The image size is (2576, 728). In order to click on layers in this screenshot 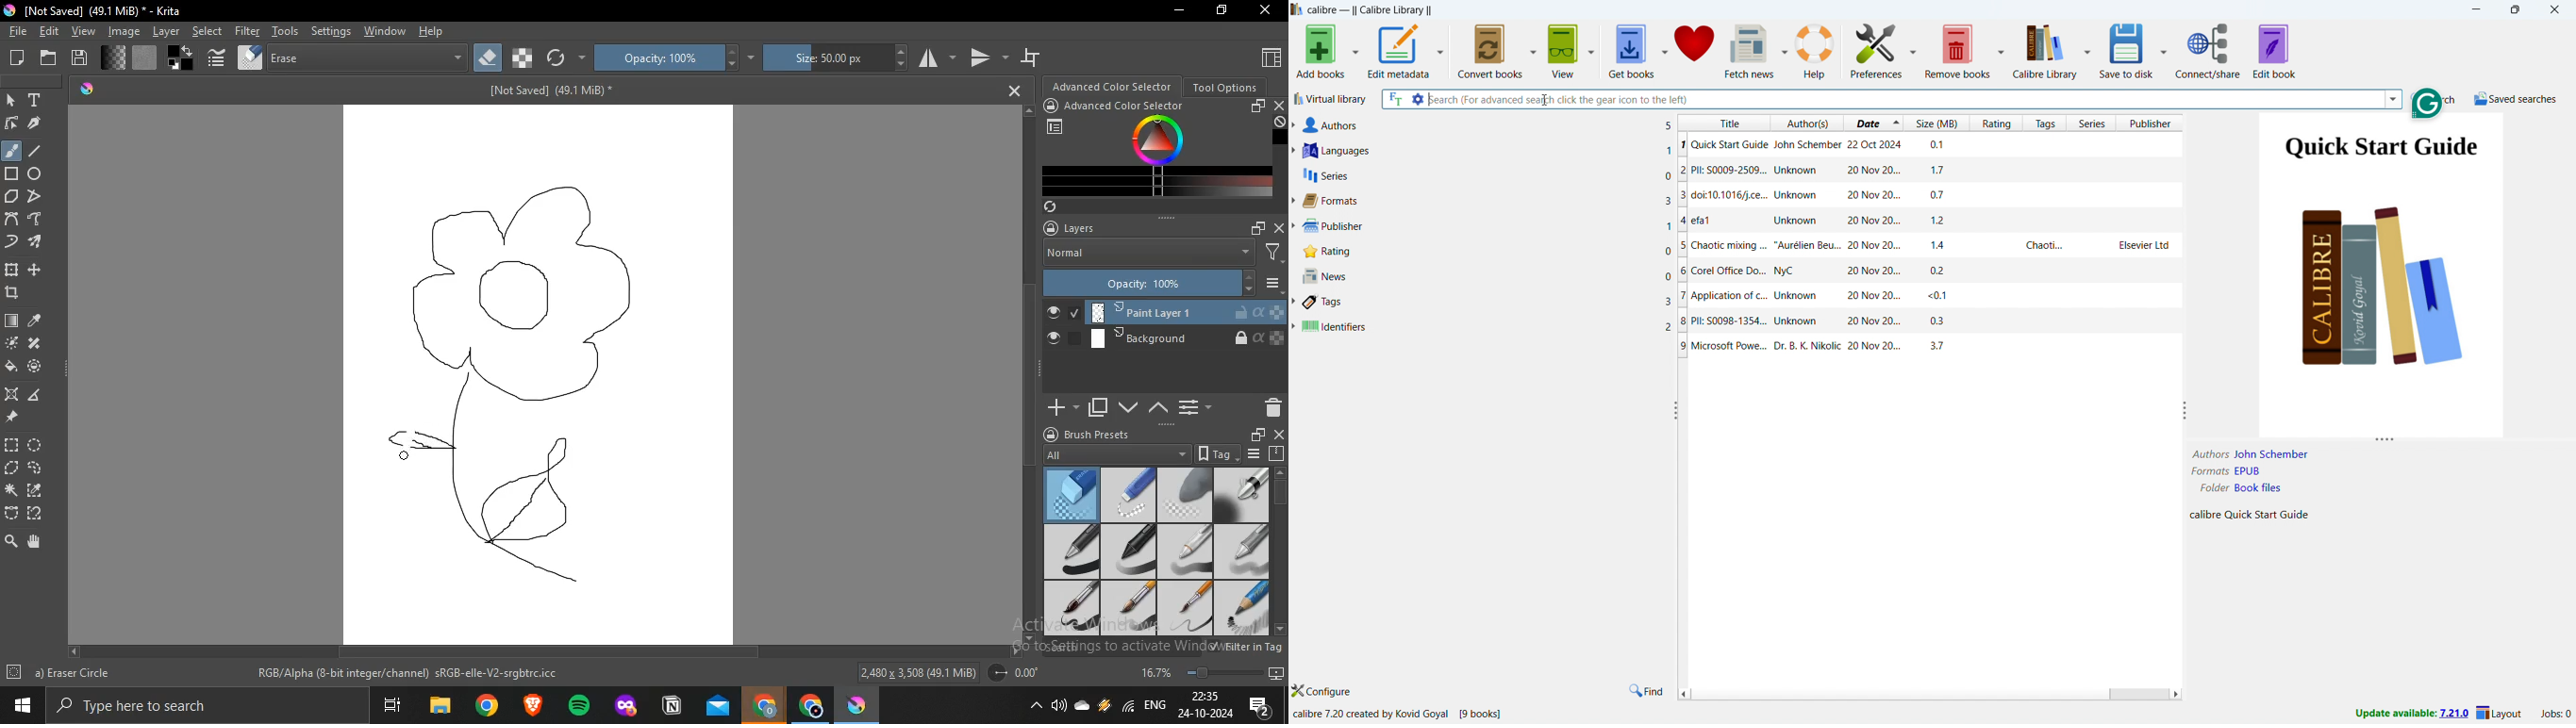, I will do `click(1079, 228)`.